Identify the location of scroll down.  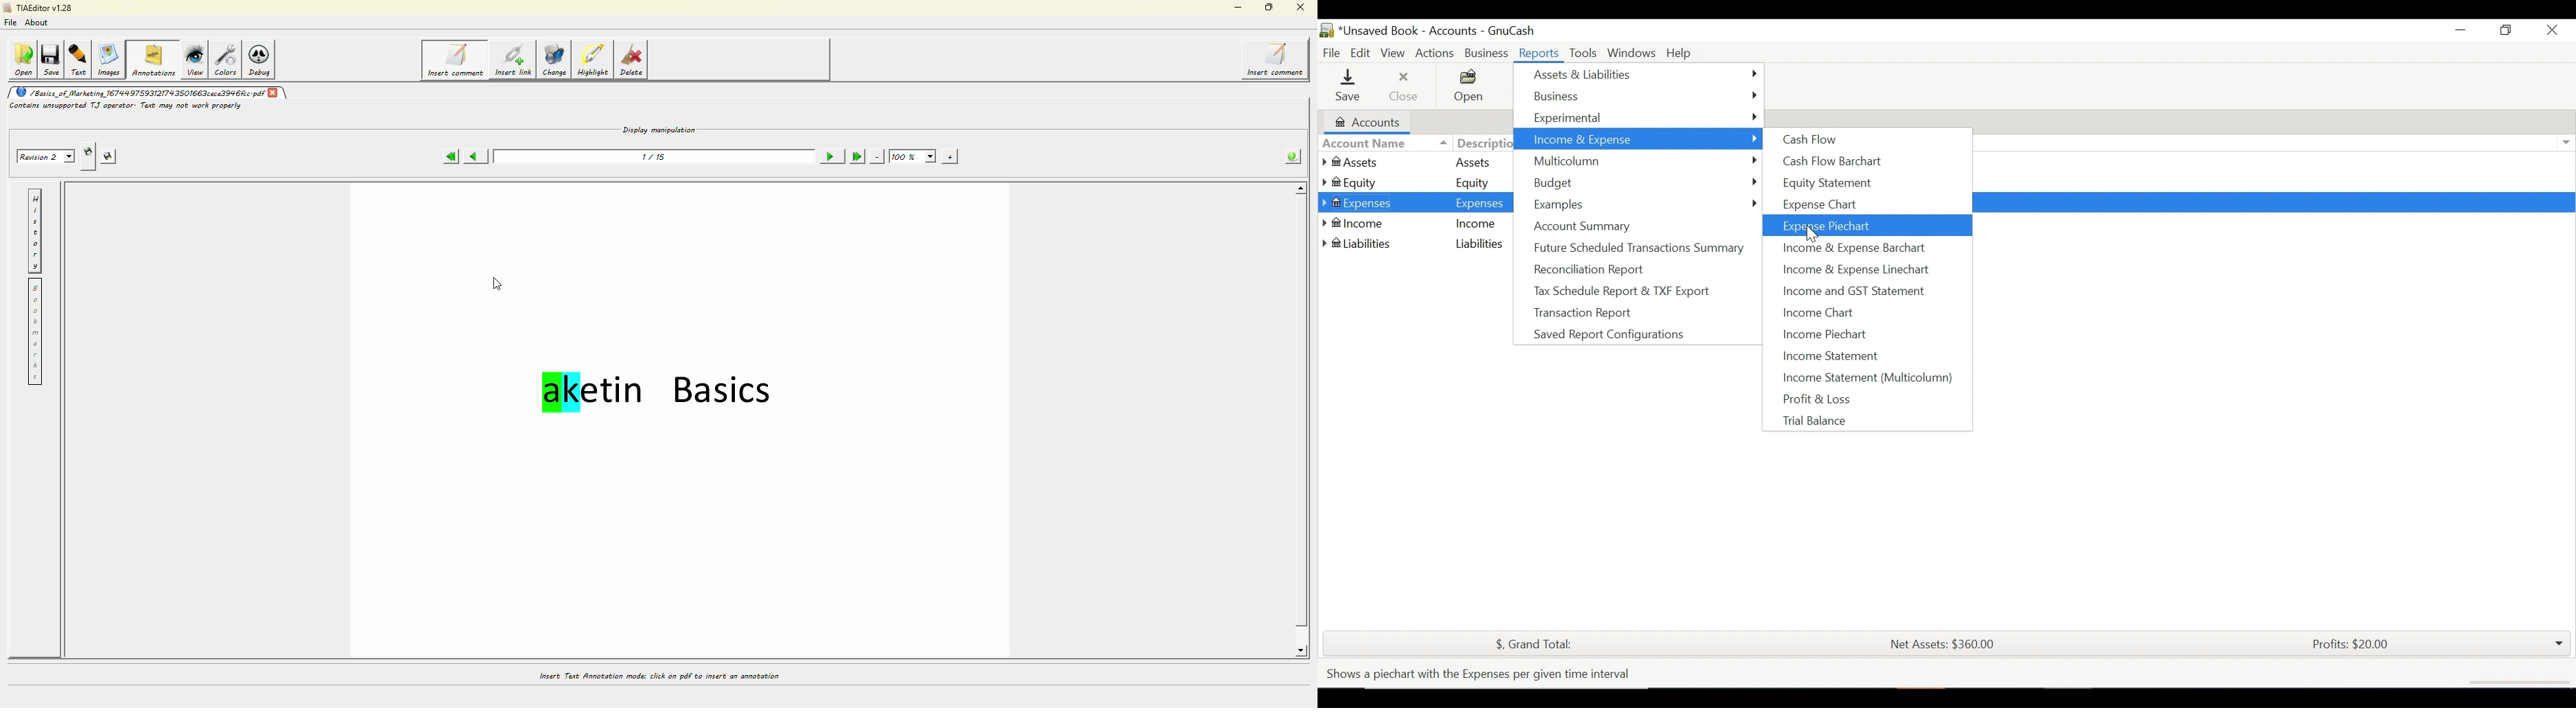
(1297, 651).